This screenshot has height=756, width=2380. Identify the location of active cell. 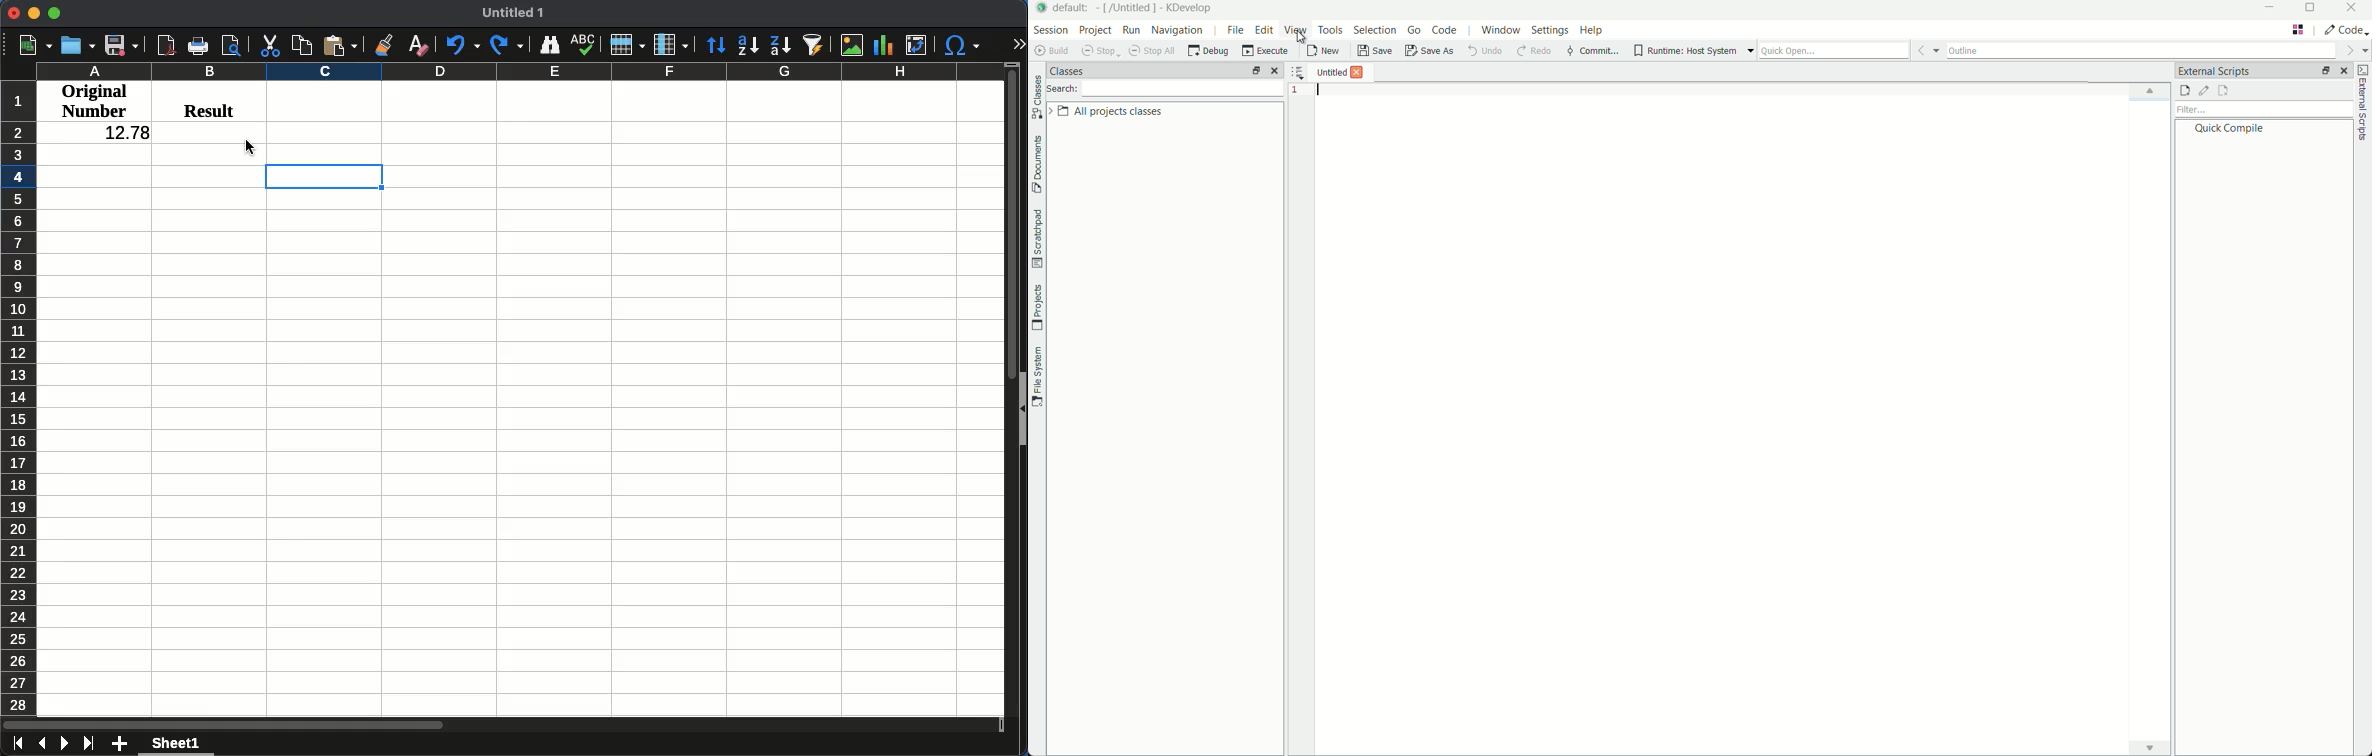
(325, 177).